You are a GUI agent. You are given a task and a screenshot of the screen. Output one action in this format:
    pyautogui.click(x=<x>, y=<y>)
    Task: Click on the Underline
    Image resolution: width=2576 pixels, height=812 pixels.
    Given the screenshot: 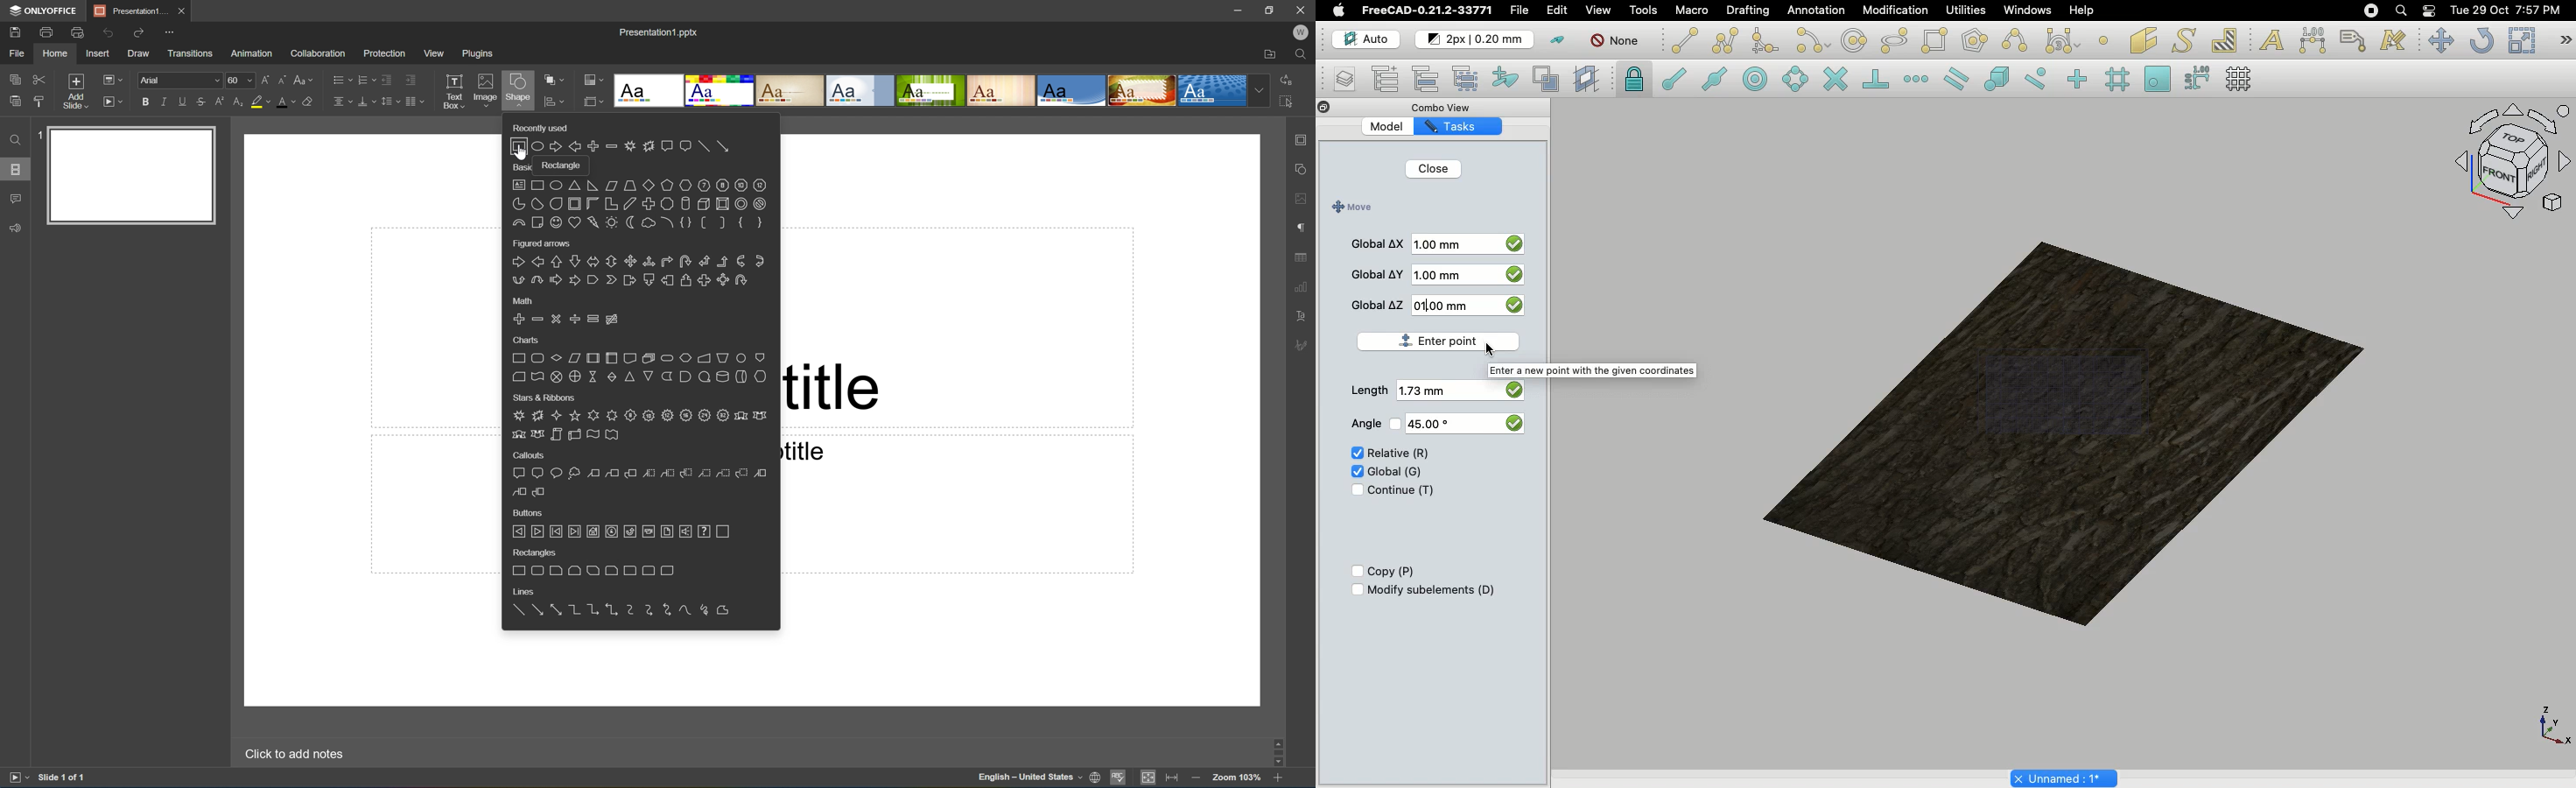 What is the action you would take?
    pyautogui.click(x=182, y=101)
    